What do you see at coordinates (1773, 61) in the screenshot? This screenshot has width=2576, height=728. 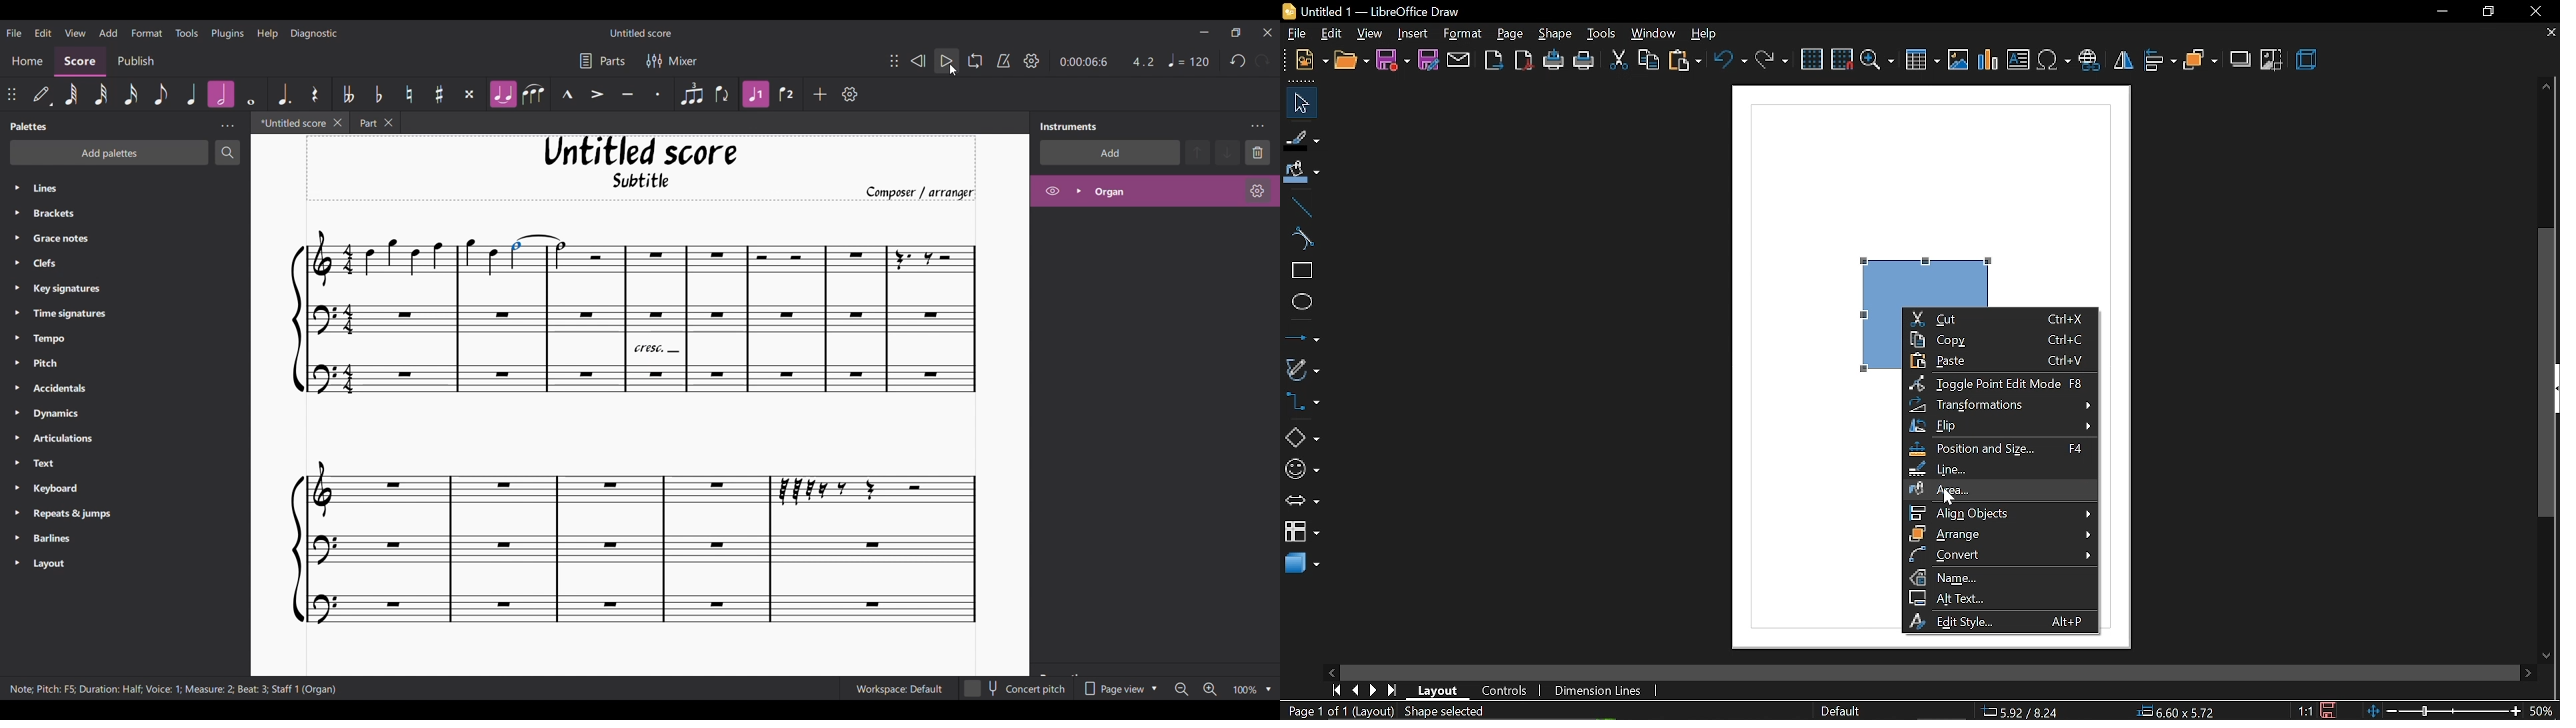 I see `redo` at bounding box center [1773, 61].